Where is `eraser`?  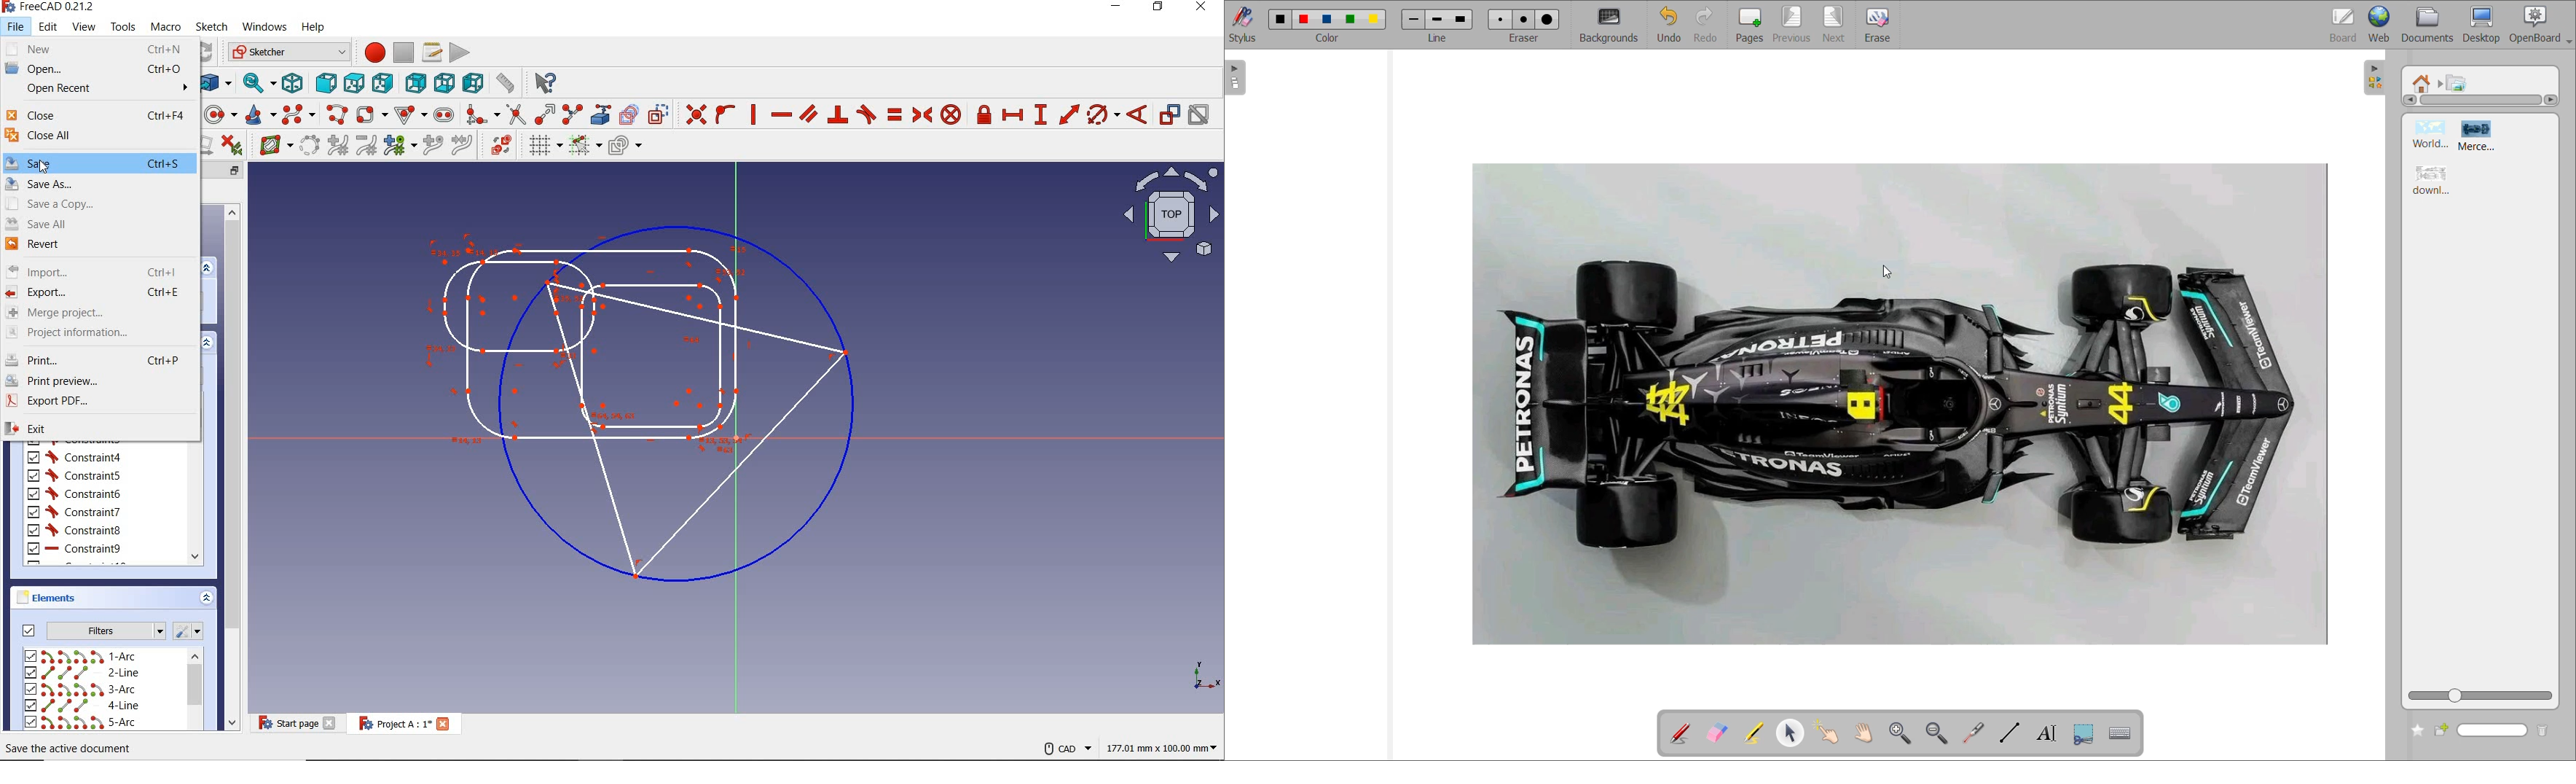
eraser is located at coordinates (1522, 42).